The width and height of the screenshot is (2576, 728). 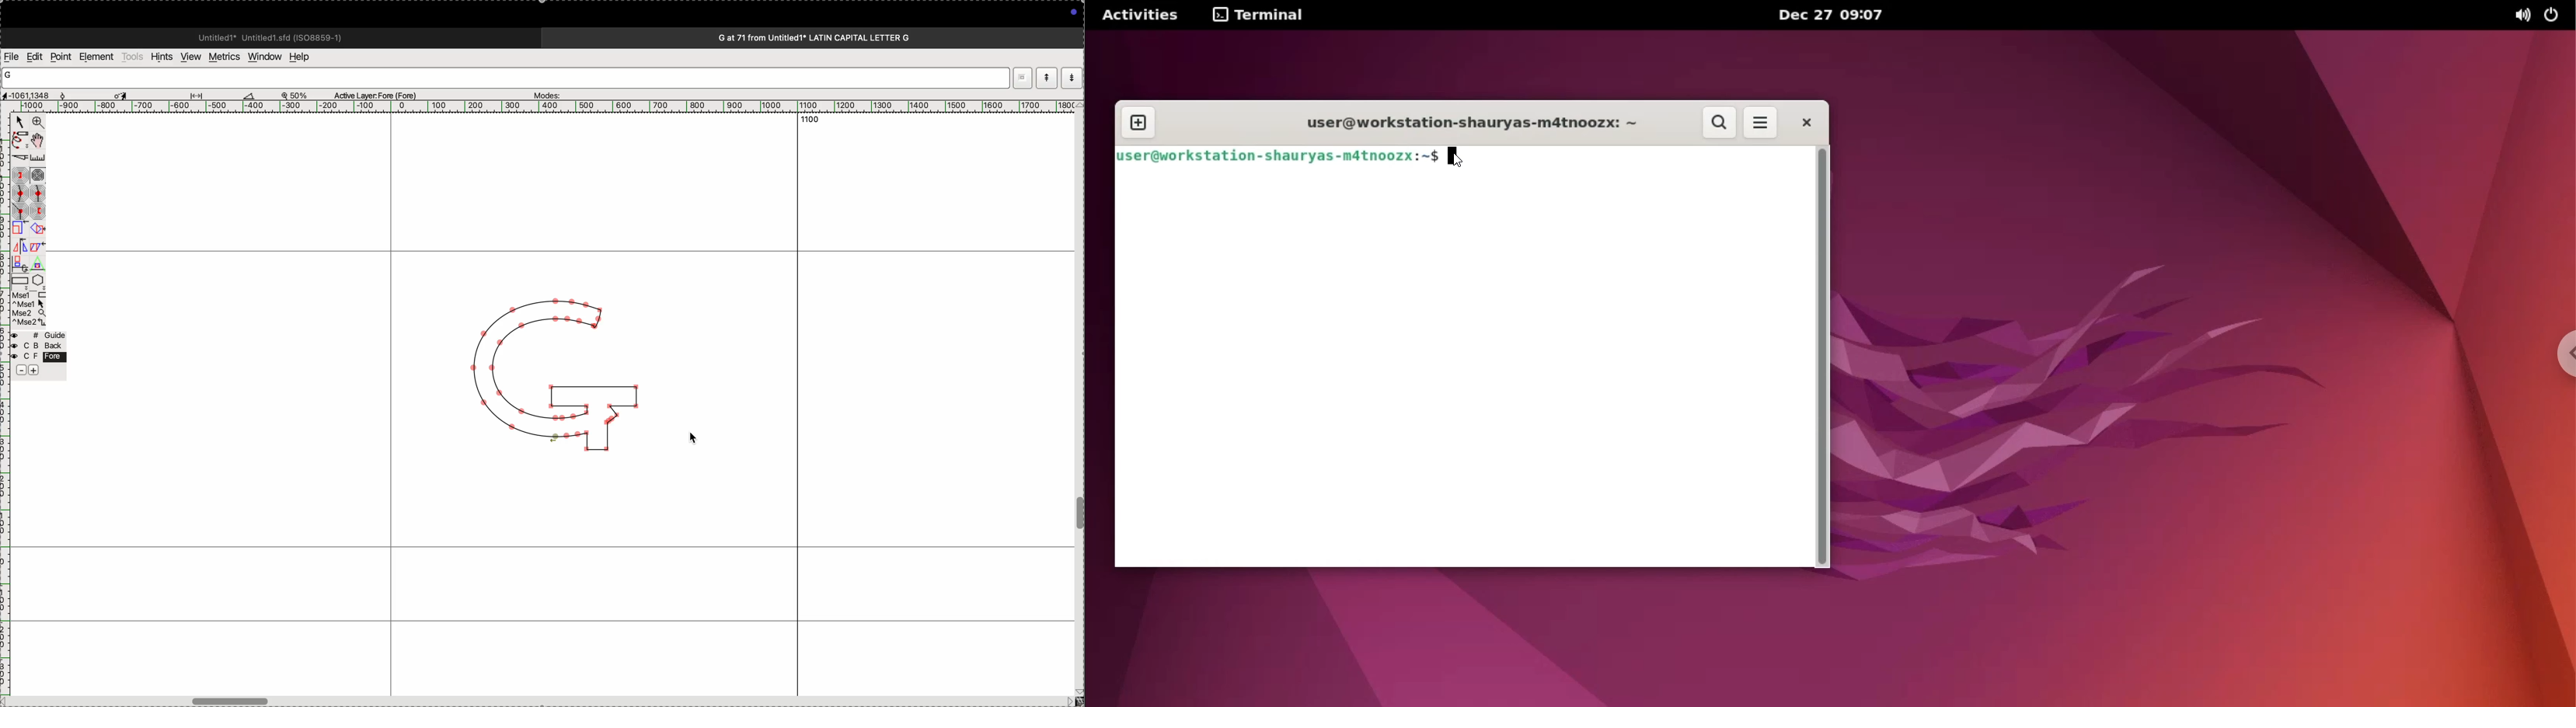 What do you see at coordinates (548, 94) in the screenshot?
I see `modes` at bounding box center [548, 94].